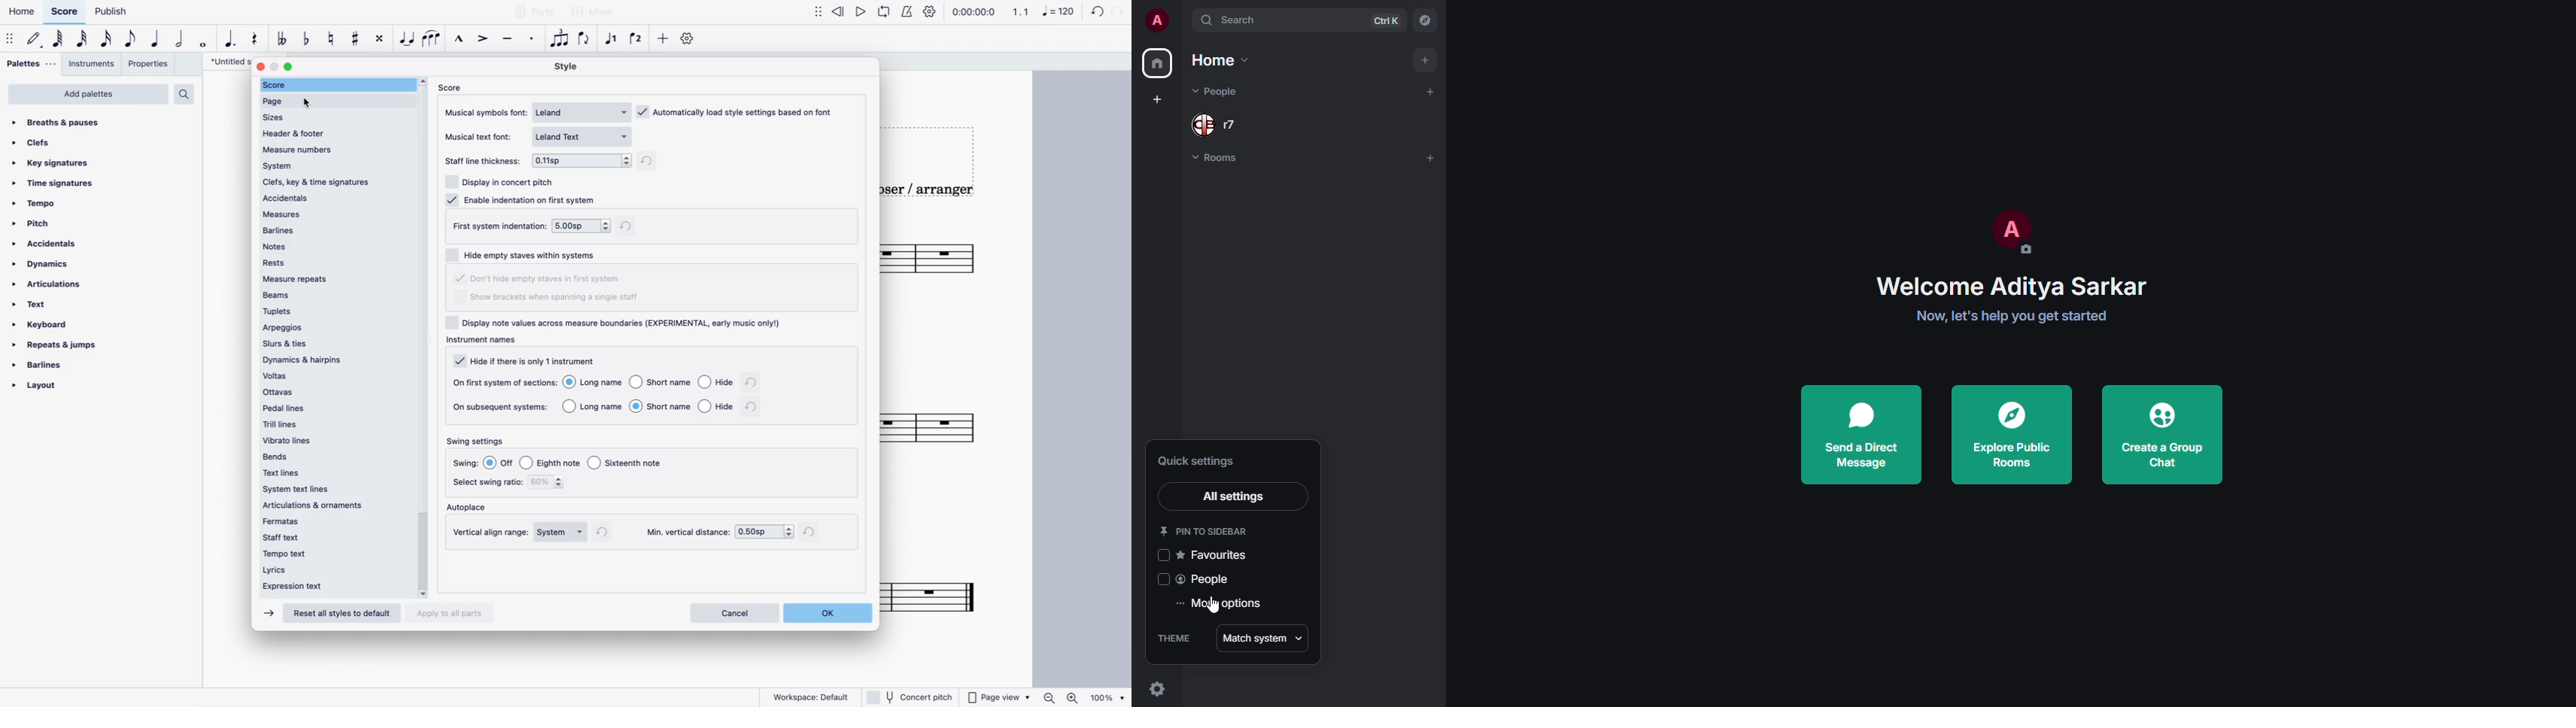 Image resolution: width=2576 pixels, height=728 pixels. Describe the element at coordinates (929, 13) in the screenshot. I see `playback settings` at that location.